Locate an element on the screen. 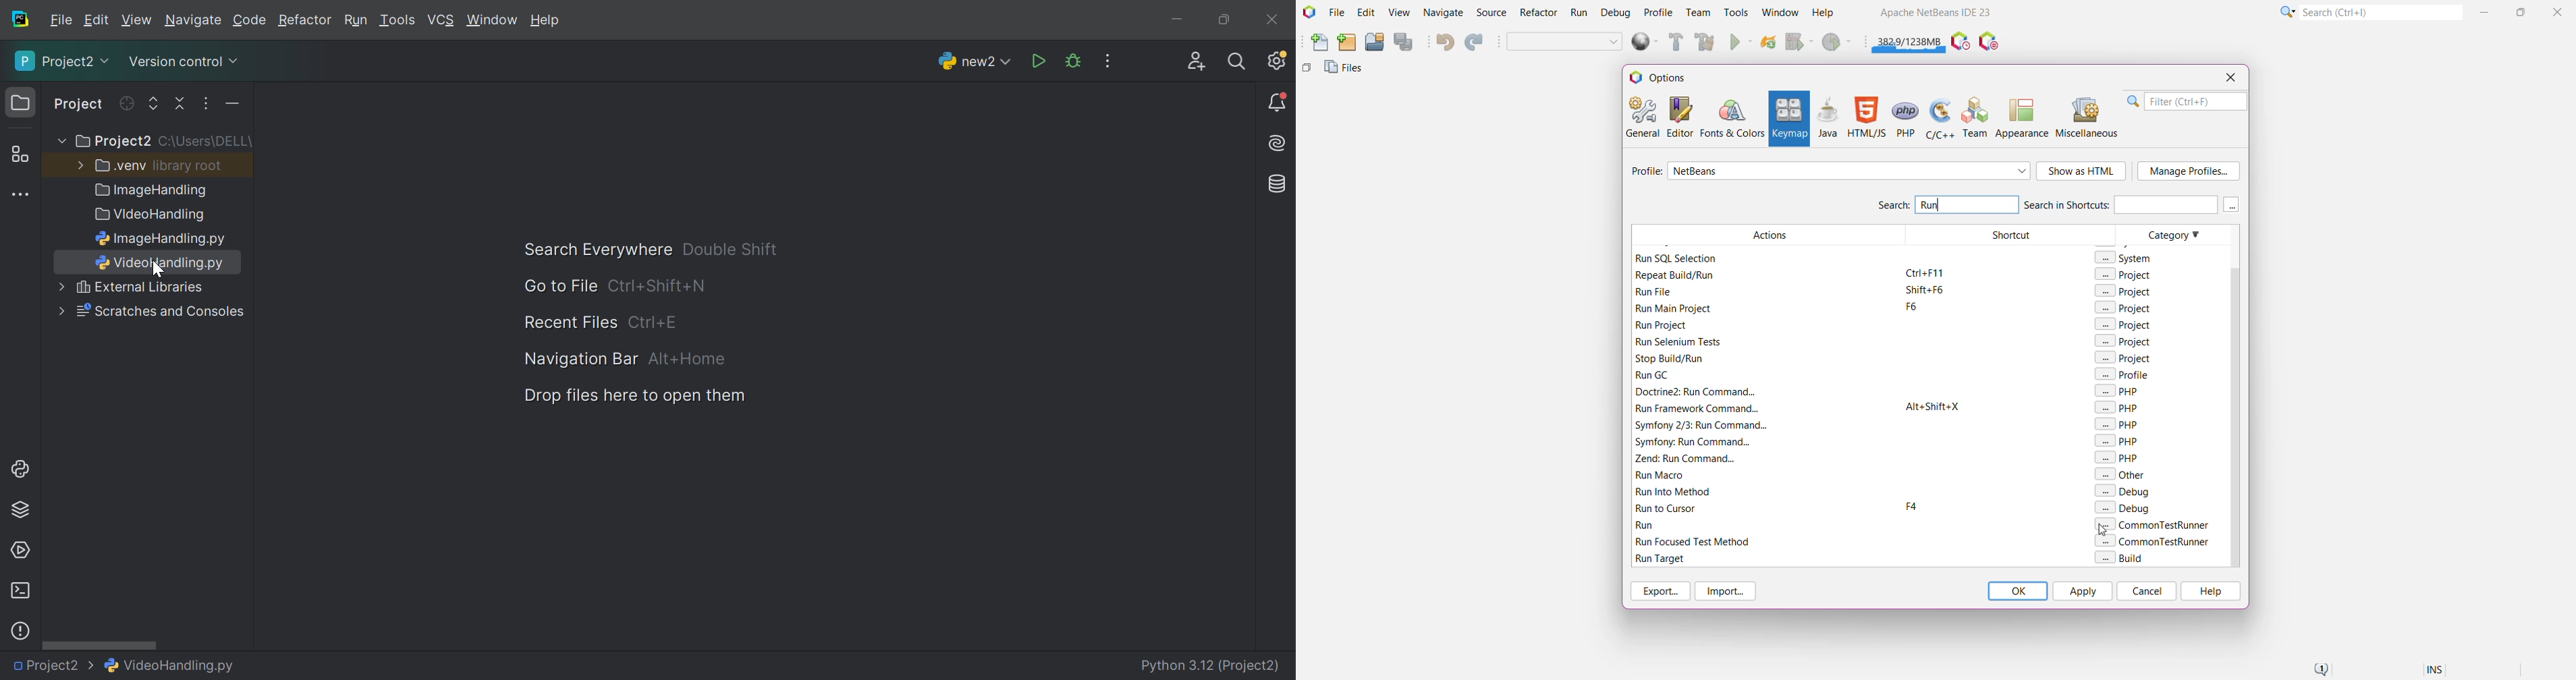 This screenshot has height=700, width=2576. Structure is located at coordinates (20, 155).